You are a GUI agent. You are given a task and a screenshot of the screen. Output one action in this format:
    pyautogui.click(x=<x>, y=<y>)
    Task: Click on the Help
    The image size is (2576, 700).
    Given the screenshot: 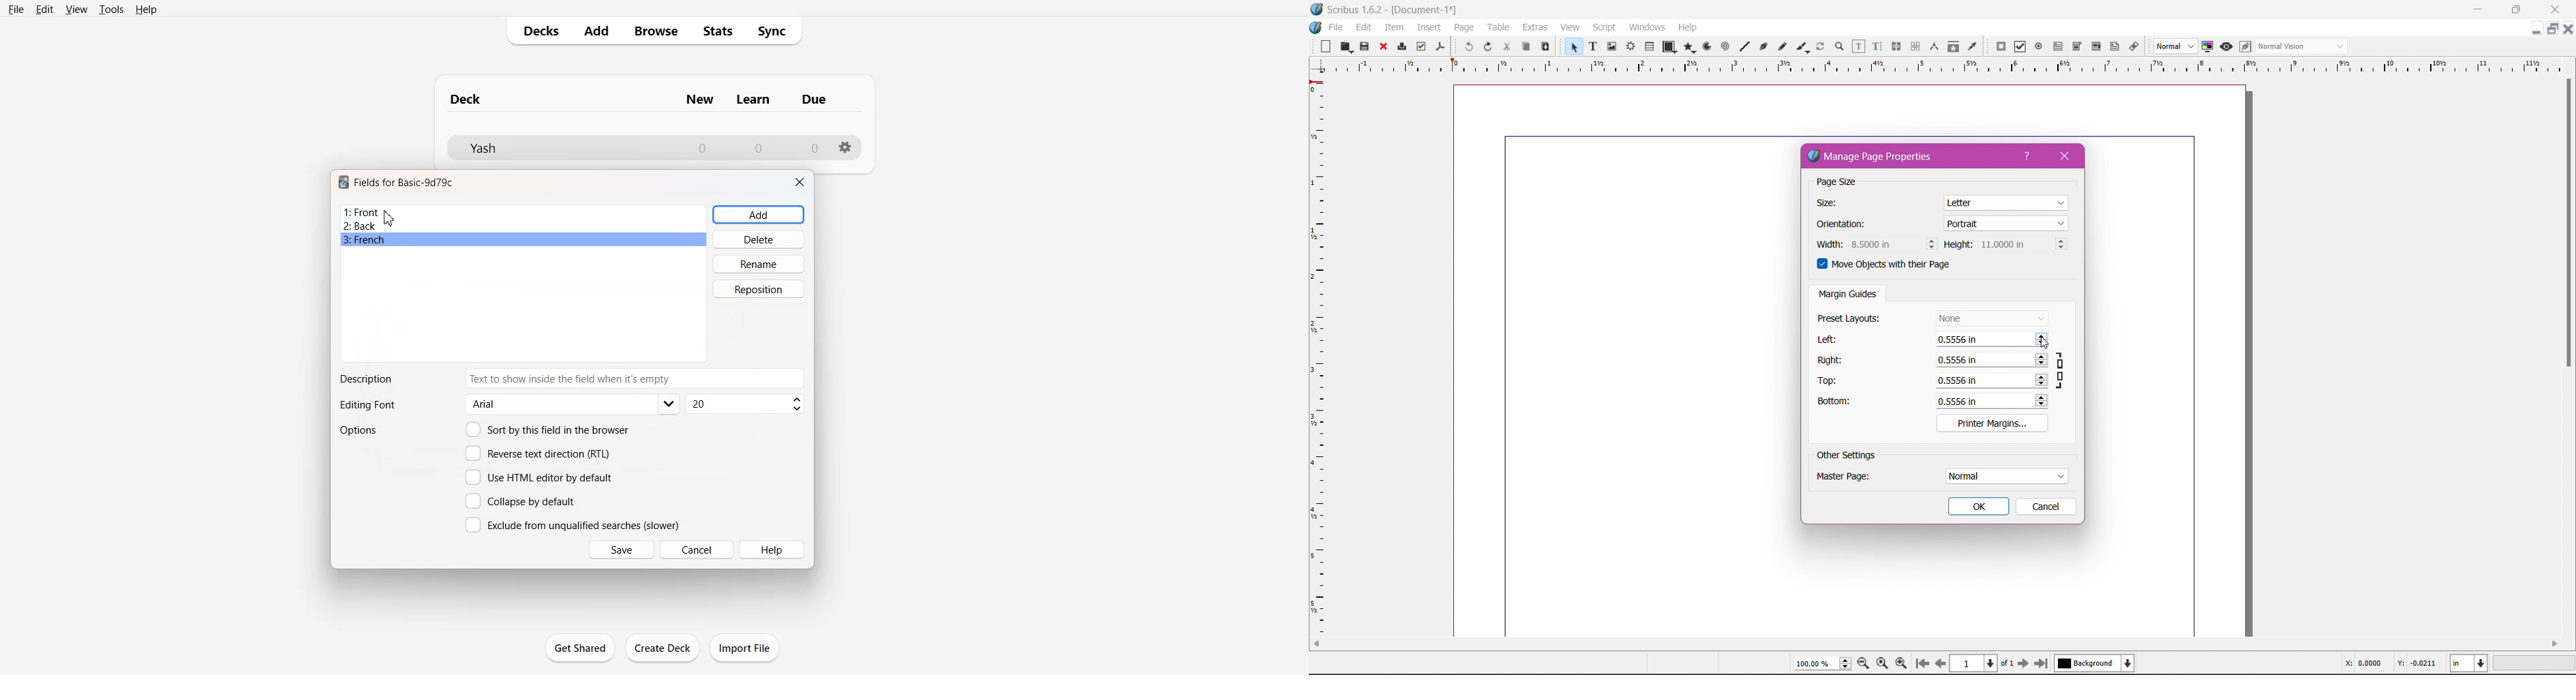 What is the action you would take?
    pyautogui.click(x=147, y=10)
    